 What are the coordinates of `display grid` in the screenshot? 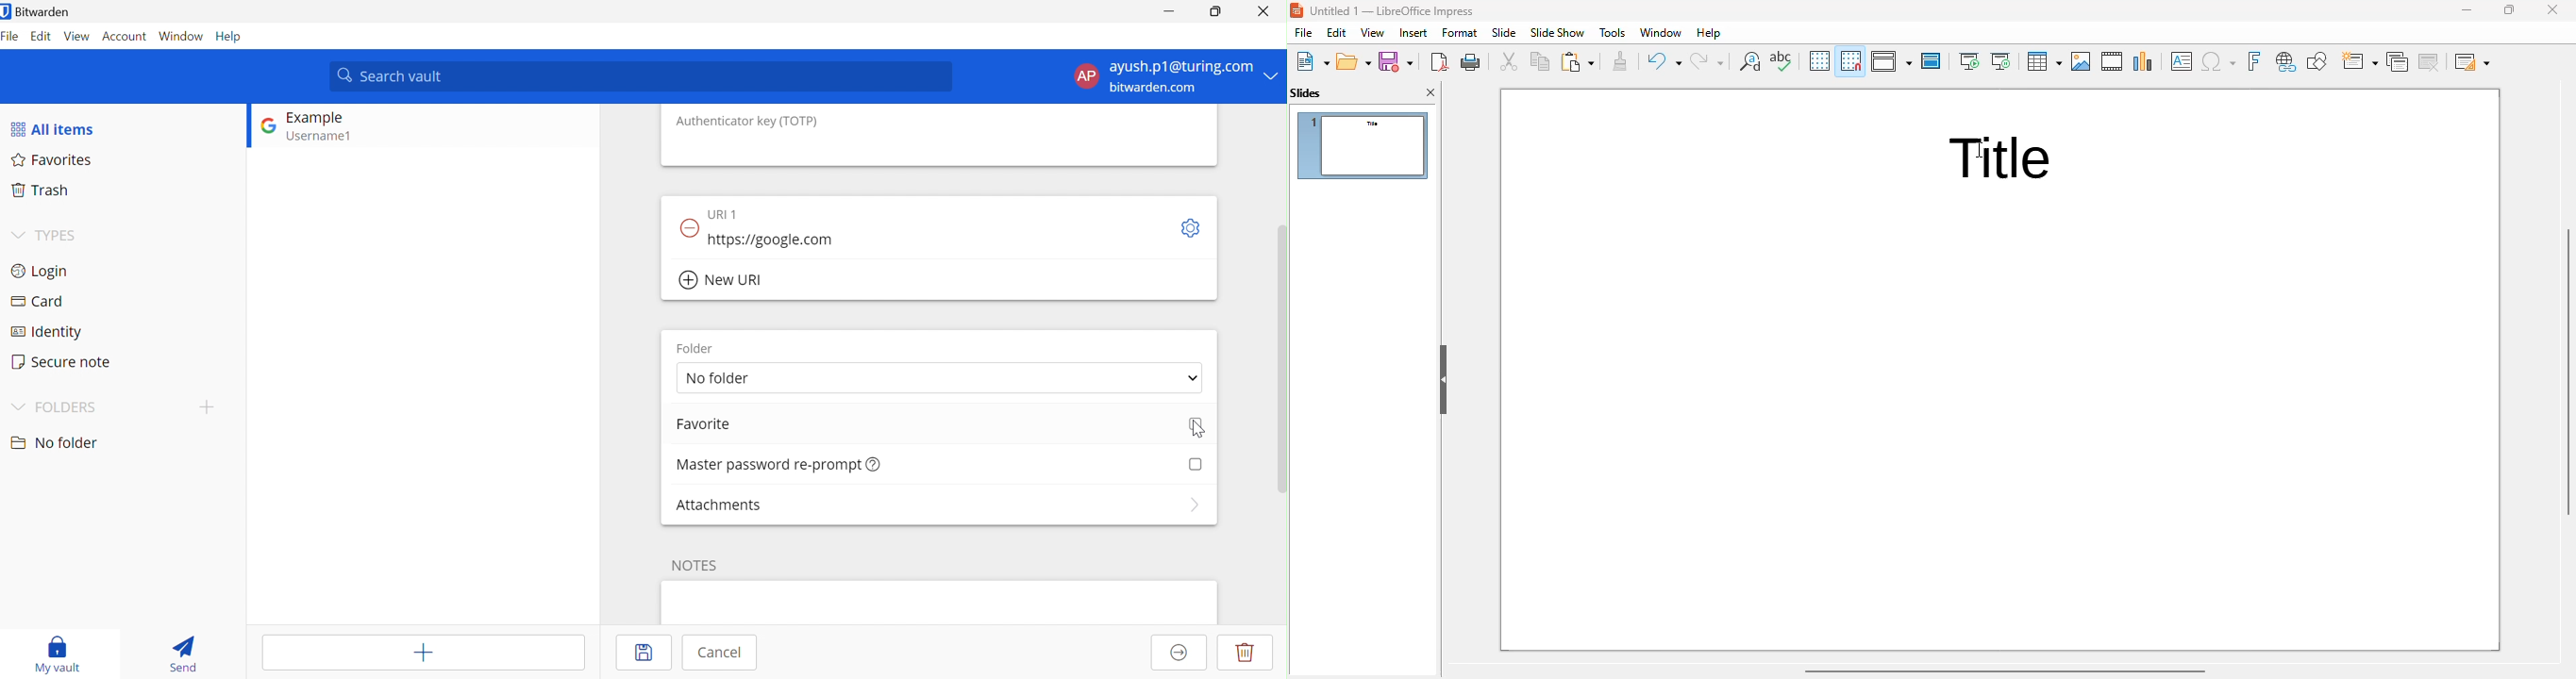 It's located at (1819, 61).